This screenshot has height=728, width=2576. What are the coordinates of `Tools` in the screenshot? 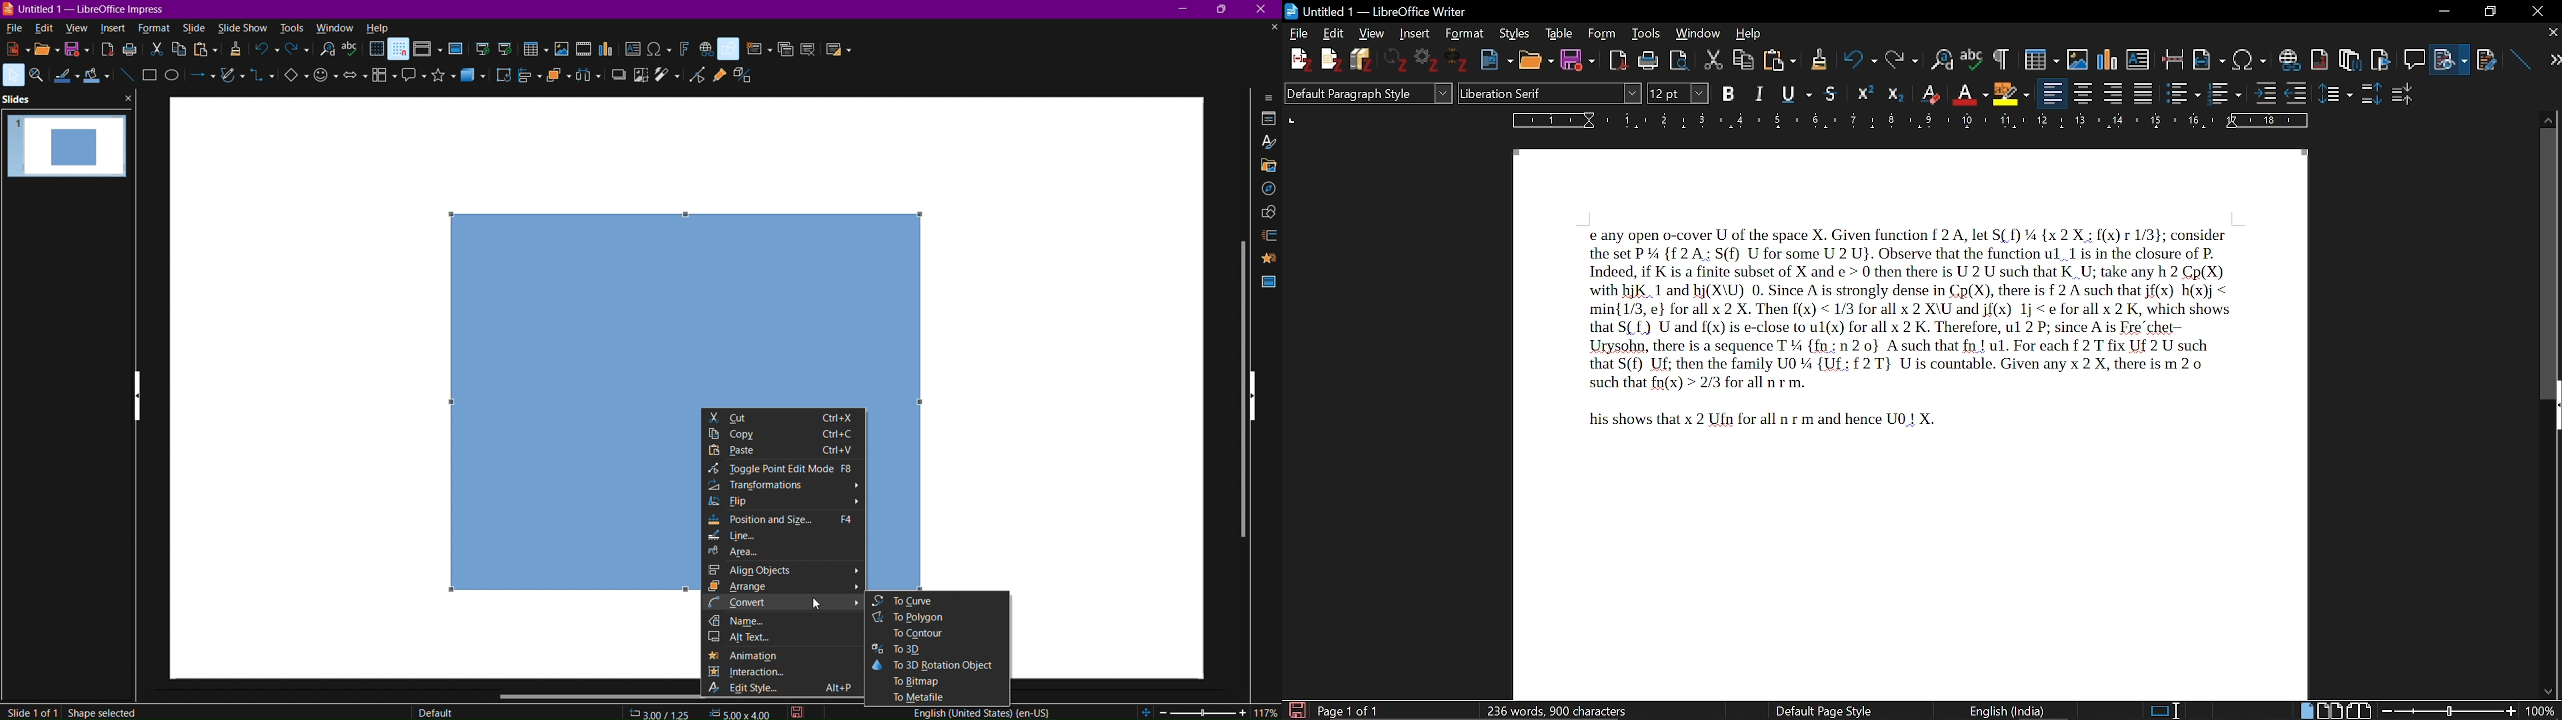 It's located at (1643, 33).